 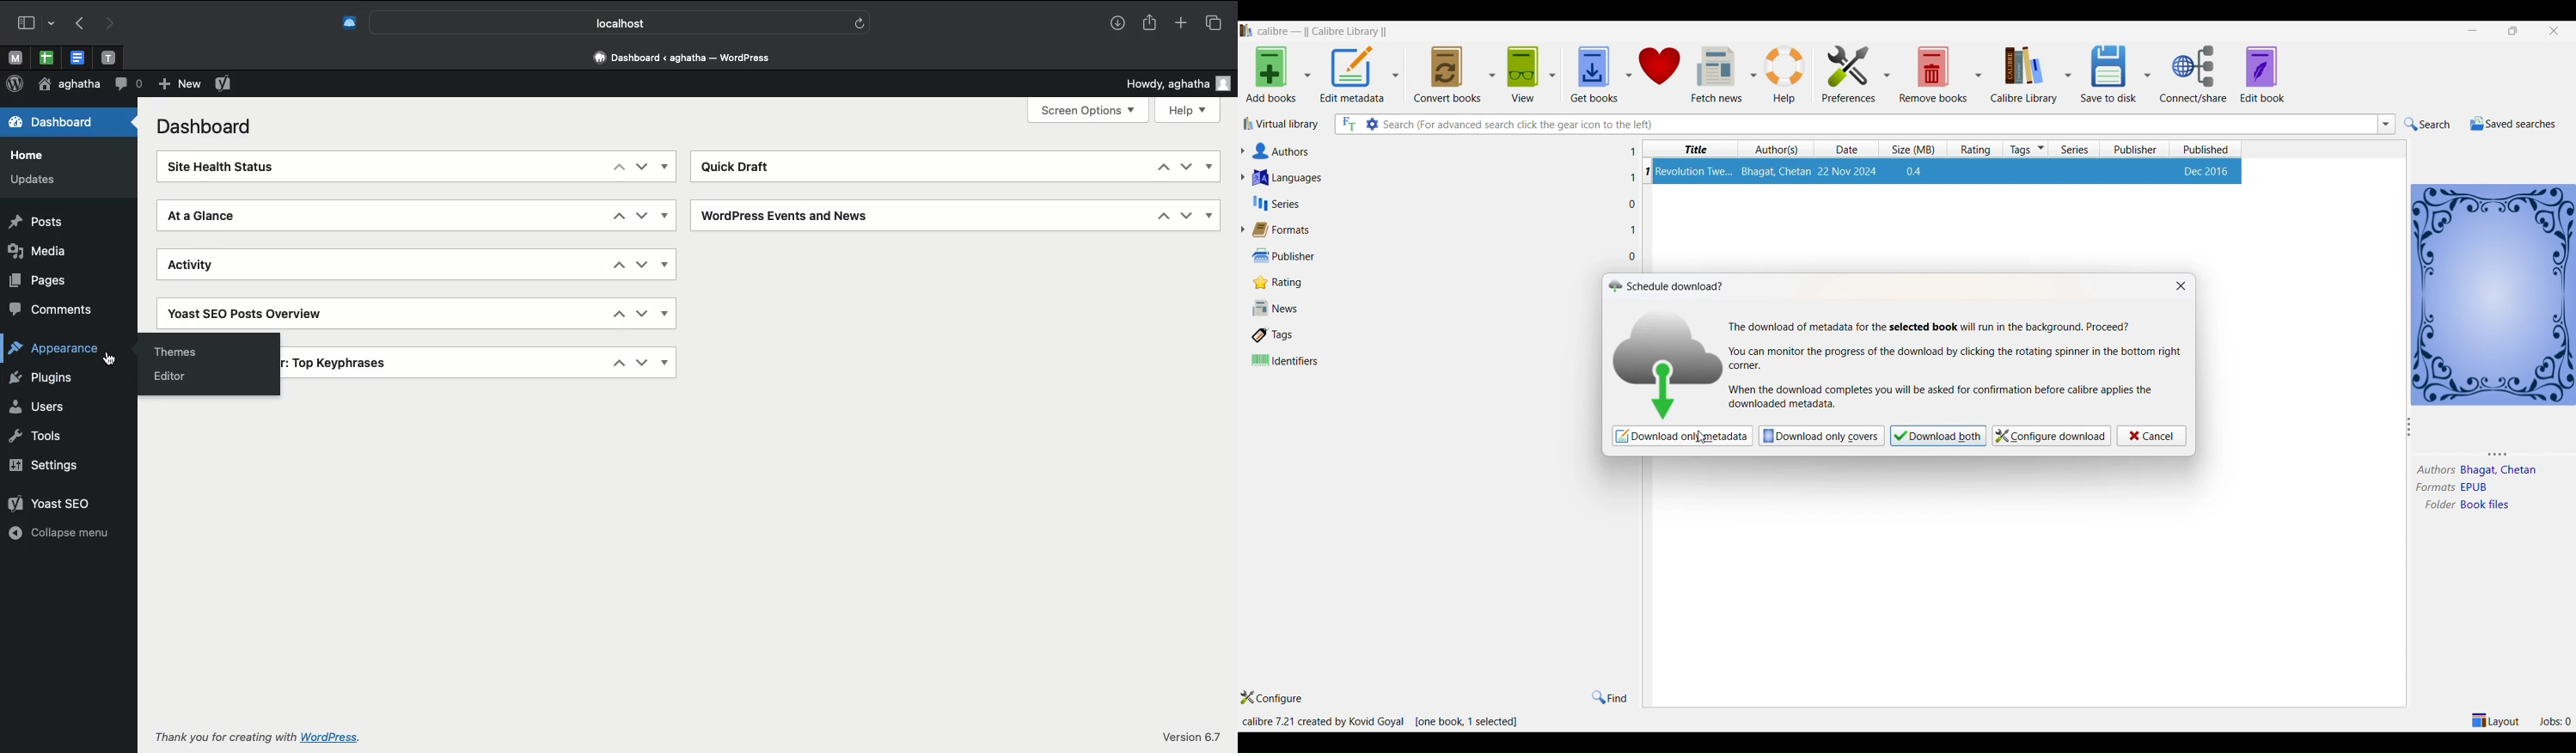 I want to click on cancel, so click(x=2152, y=436).